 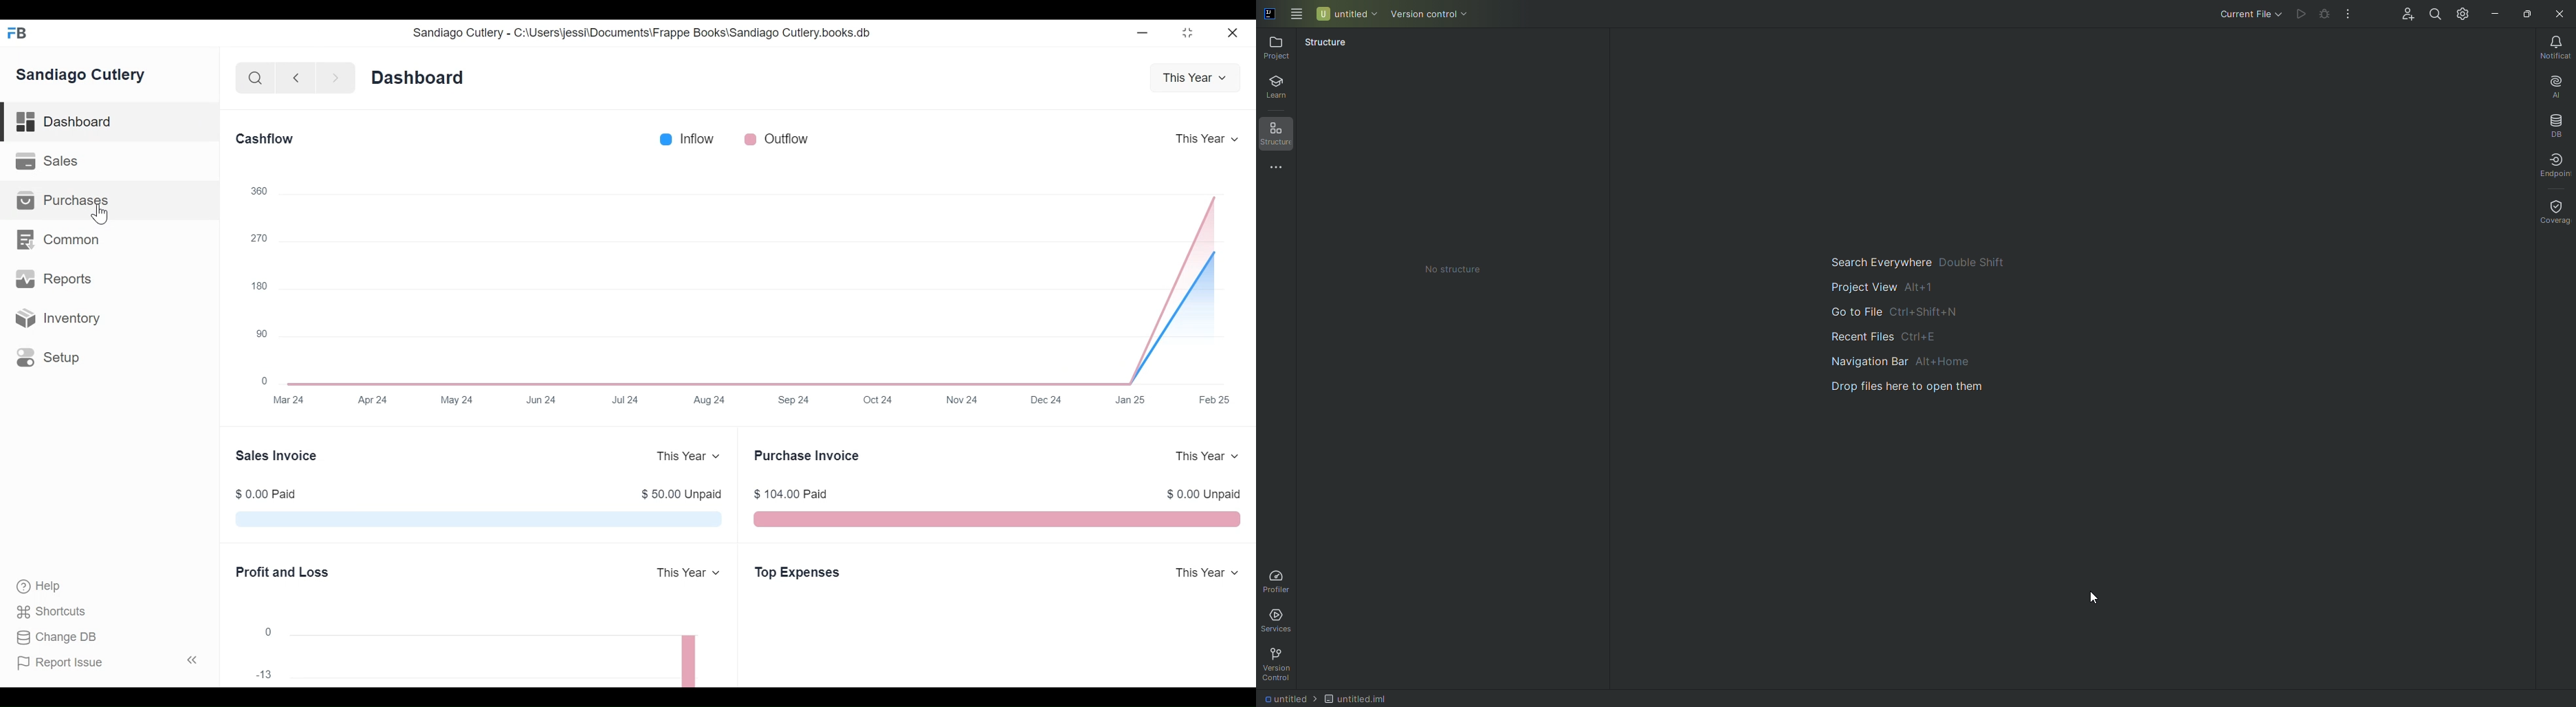 I want to click on close, so click(x=1232, y=33).